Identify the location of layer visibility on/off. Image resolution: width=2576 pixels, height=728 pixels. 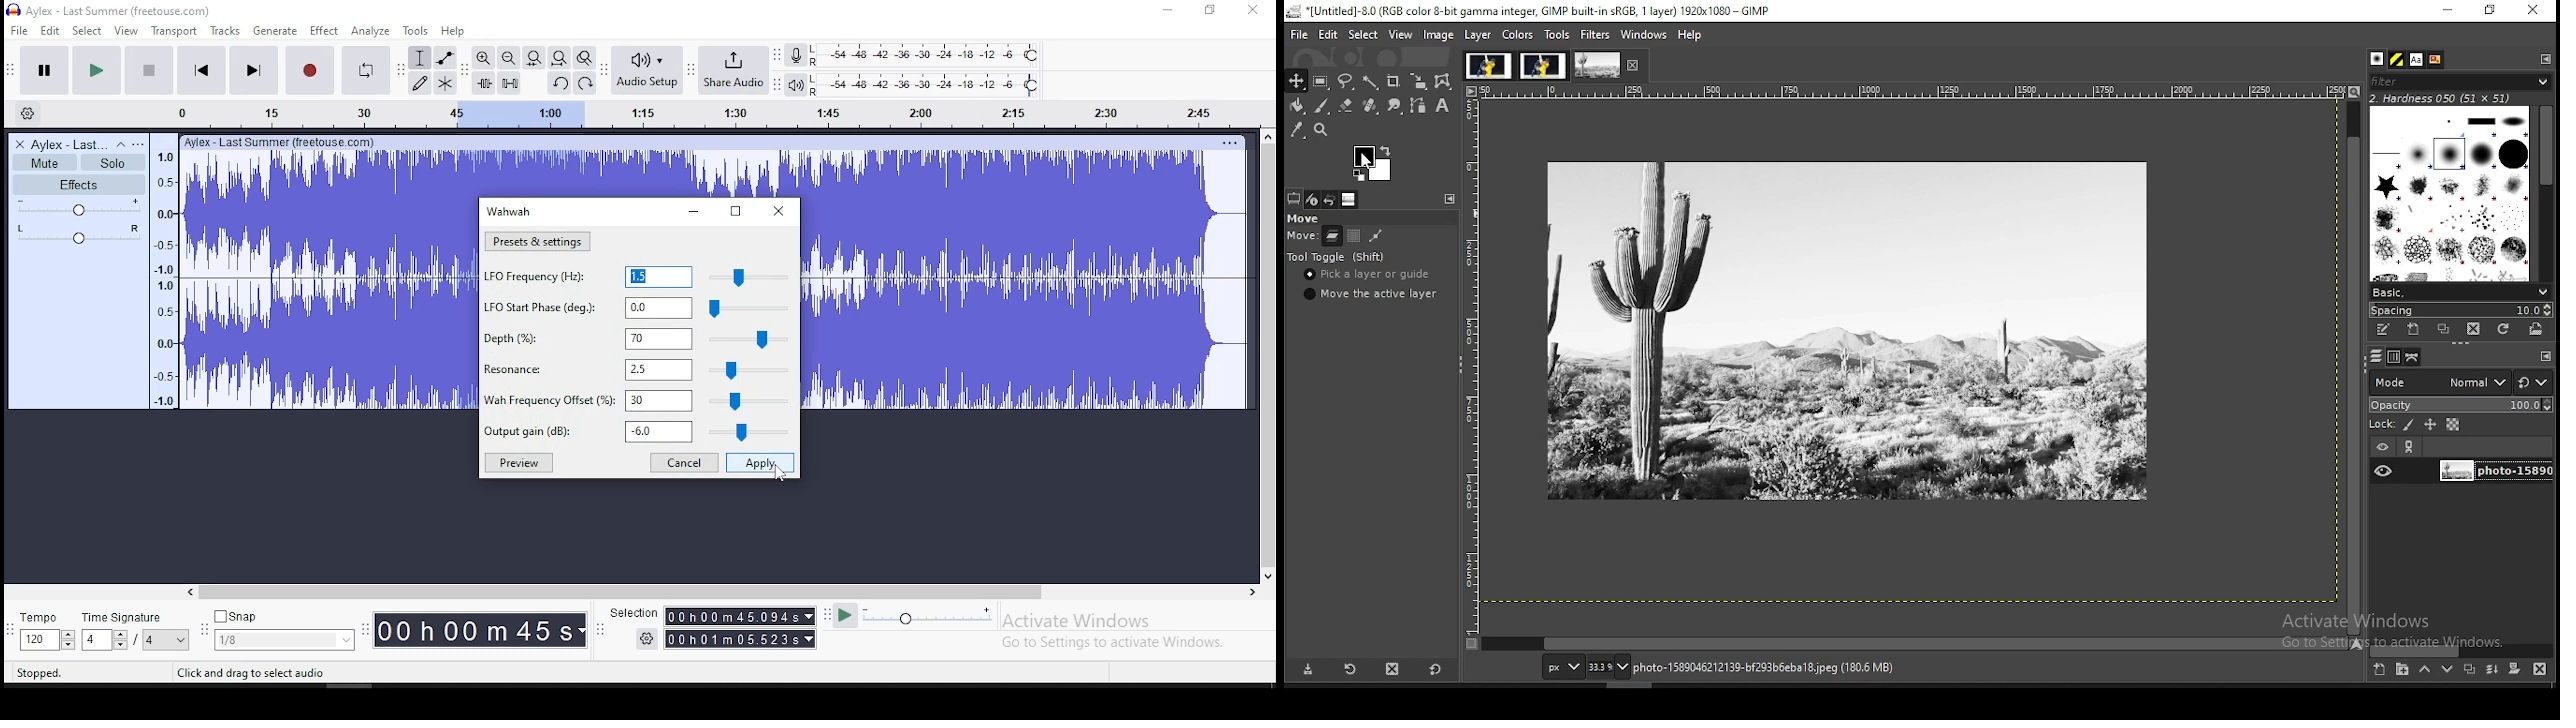
(2383, 472).